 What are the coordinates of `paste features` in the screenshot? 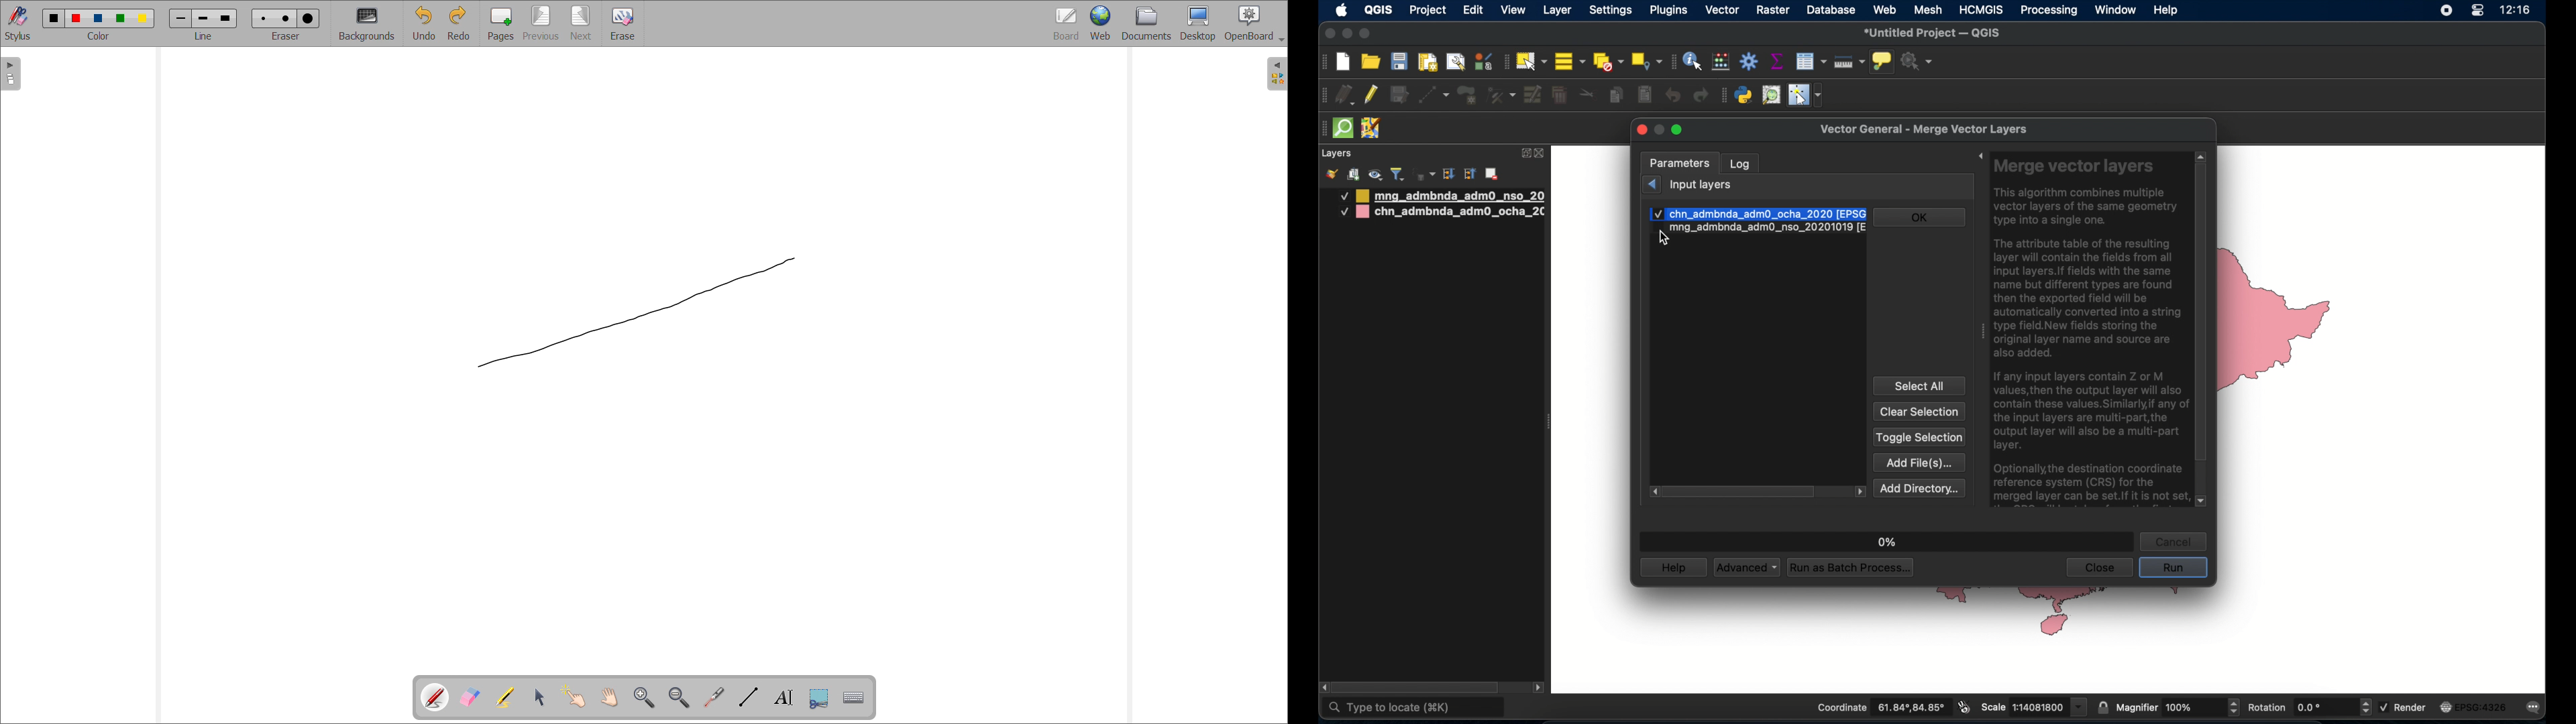 It's located at (1644, 94).